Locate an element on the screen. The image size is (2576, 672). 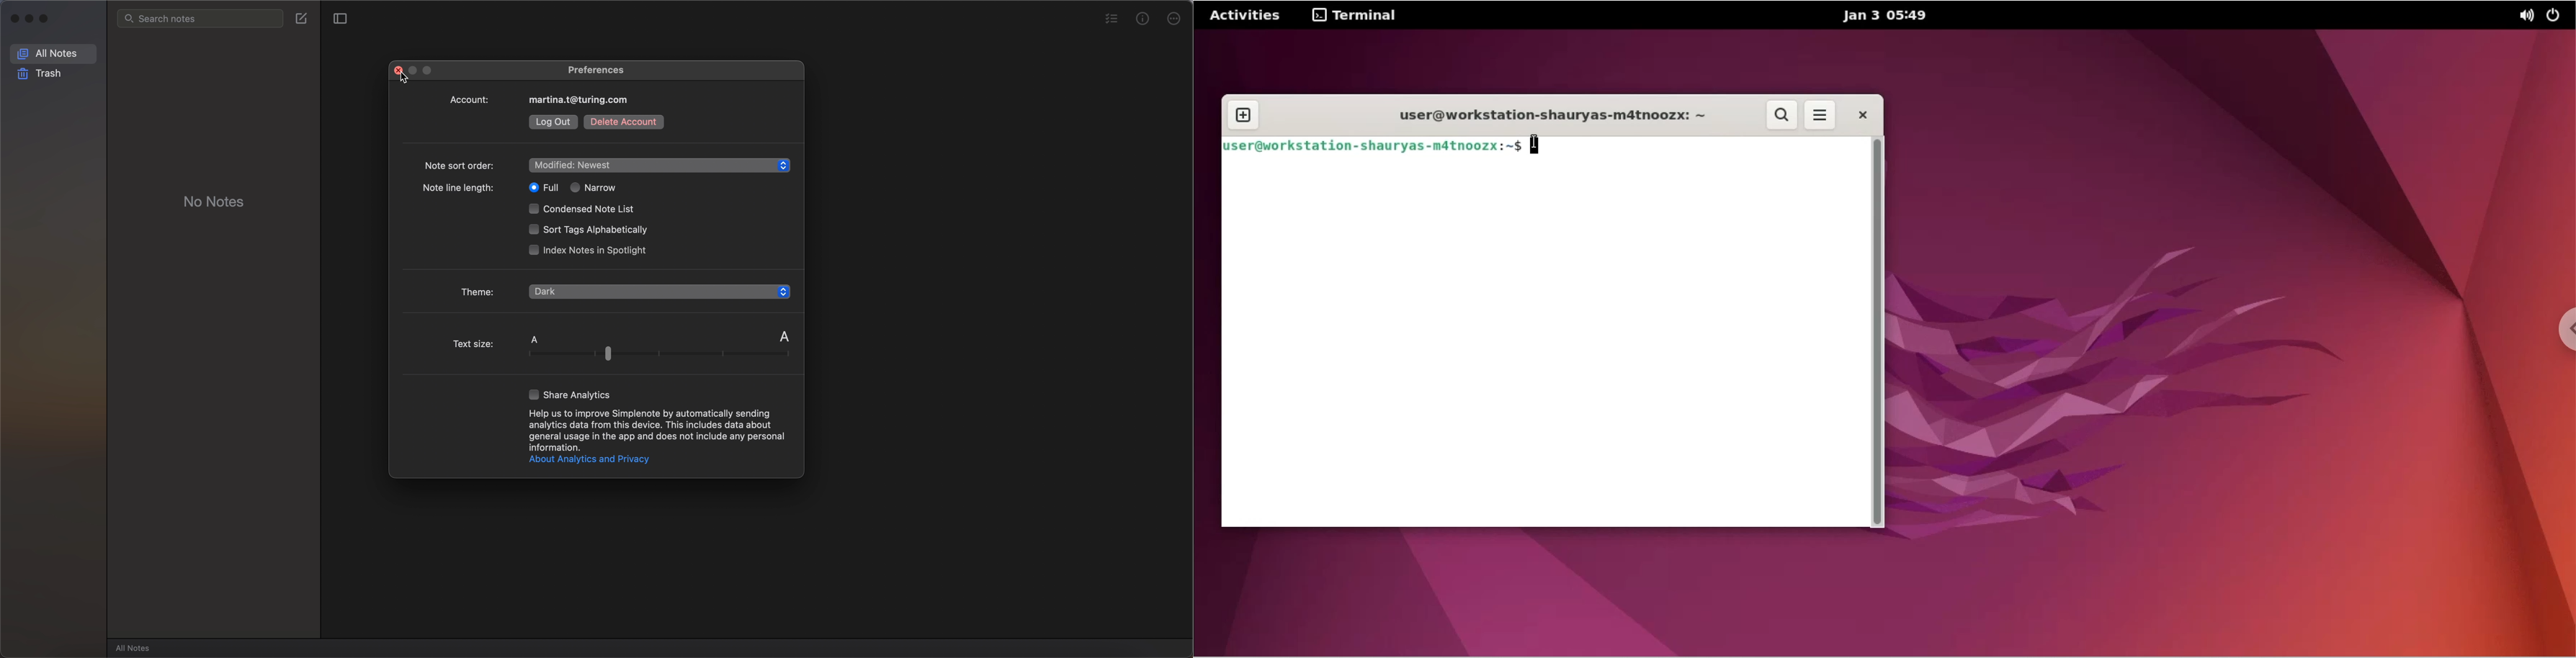
full is located at coordinates (541, 187).